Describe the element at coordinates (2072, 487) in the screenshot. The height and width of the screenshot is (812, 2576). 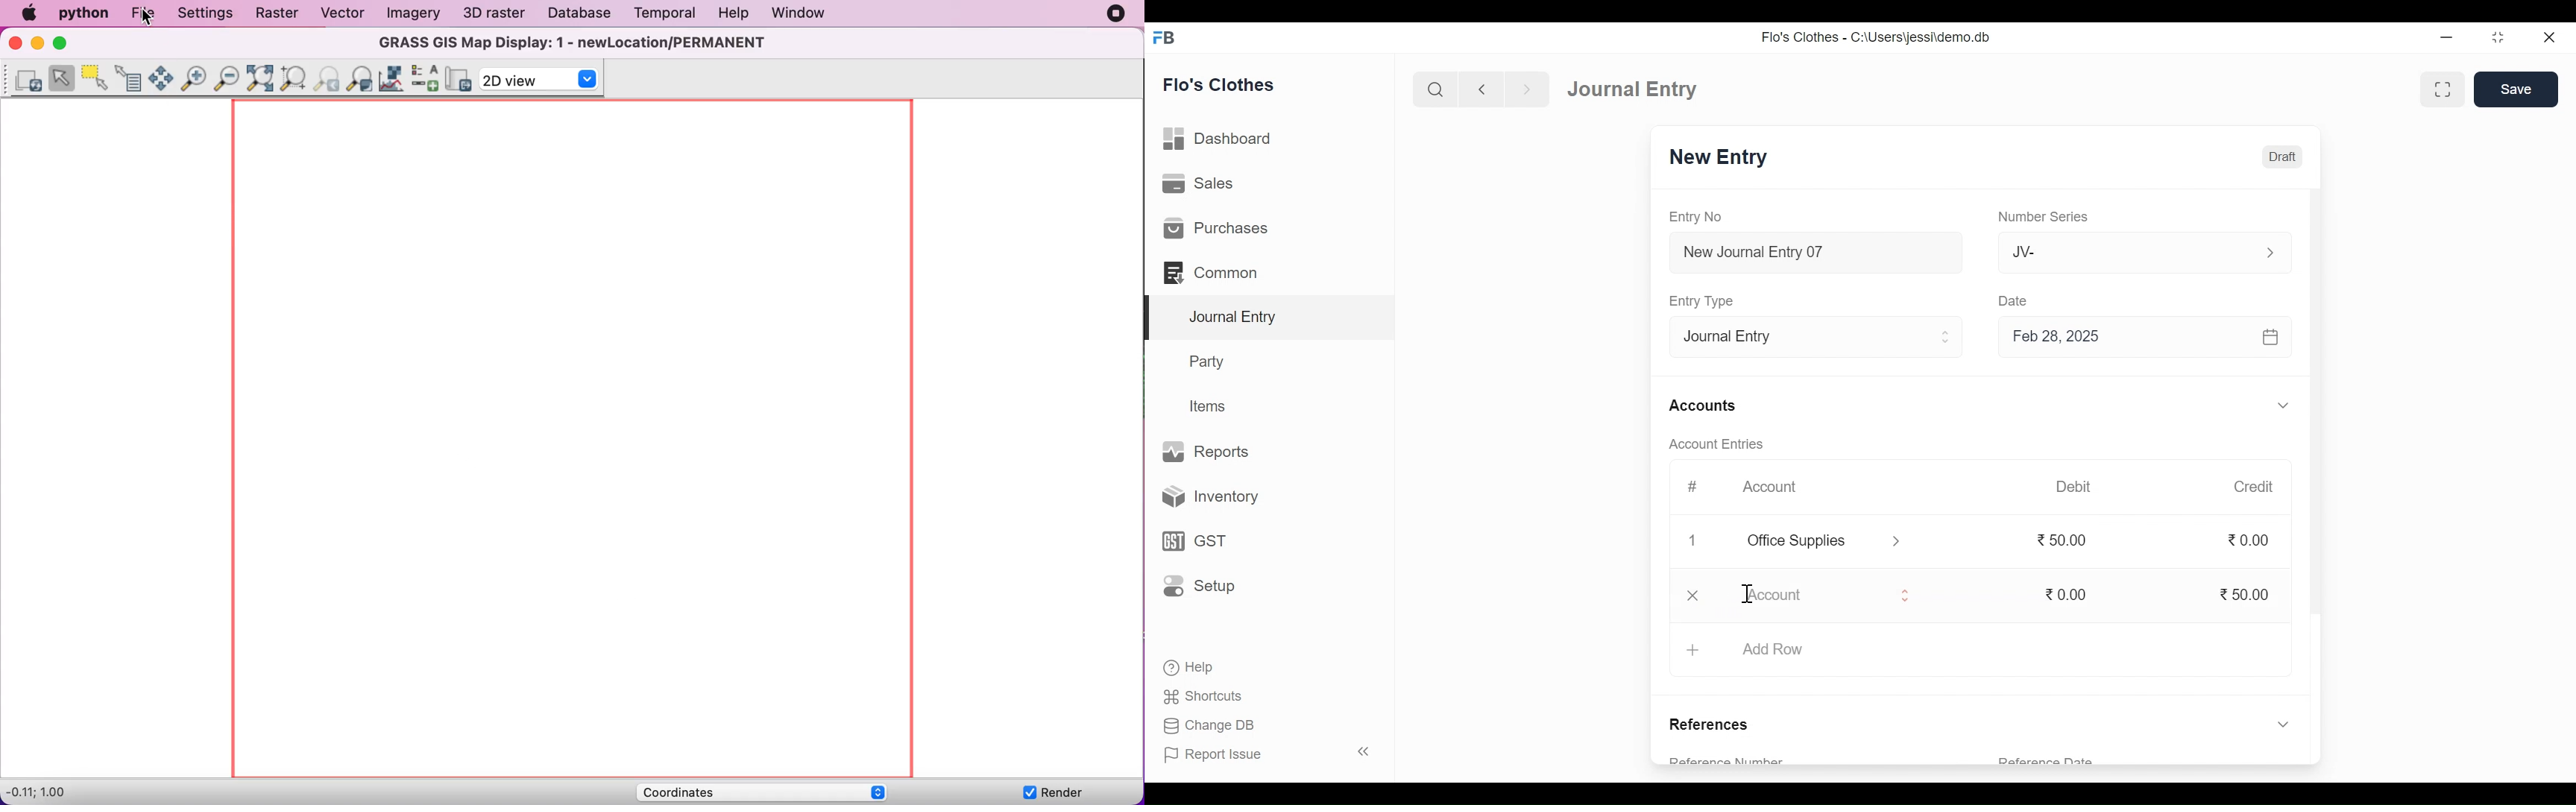
I see `Debit` at that location.